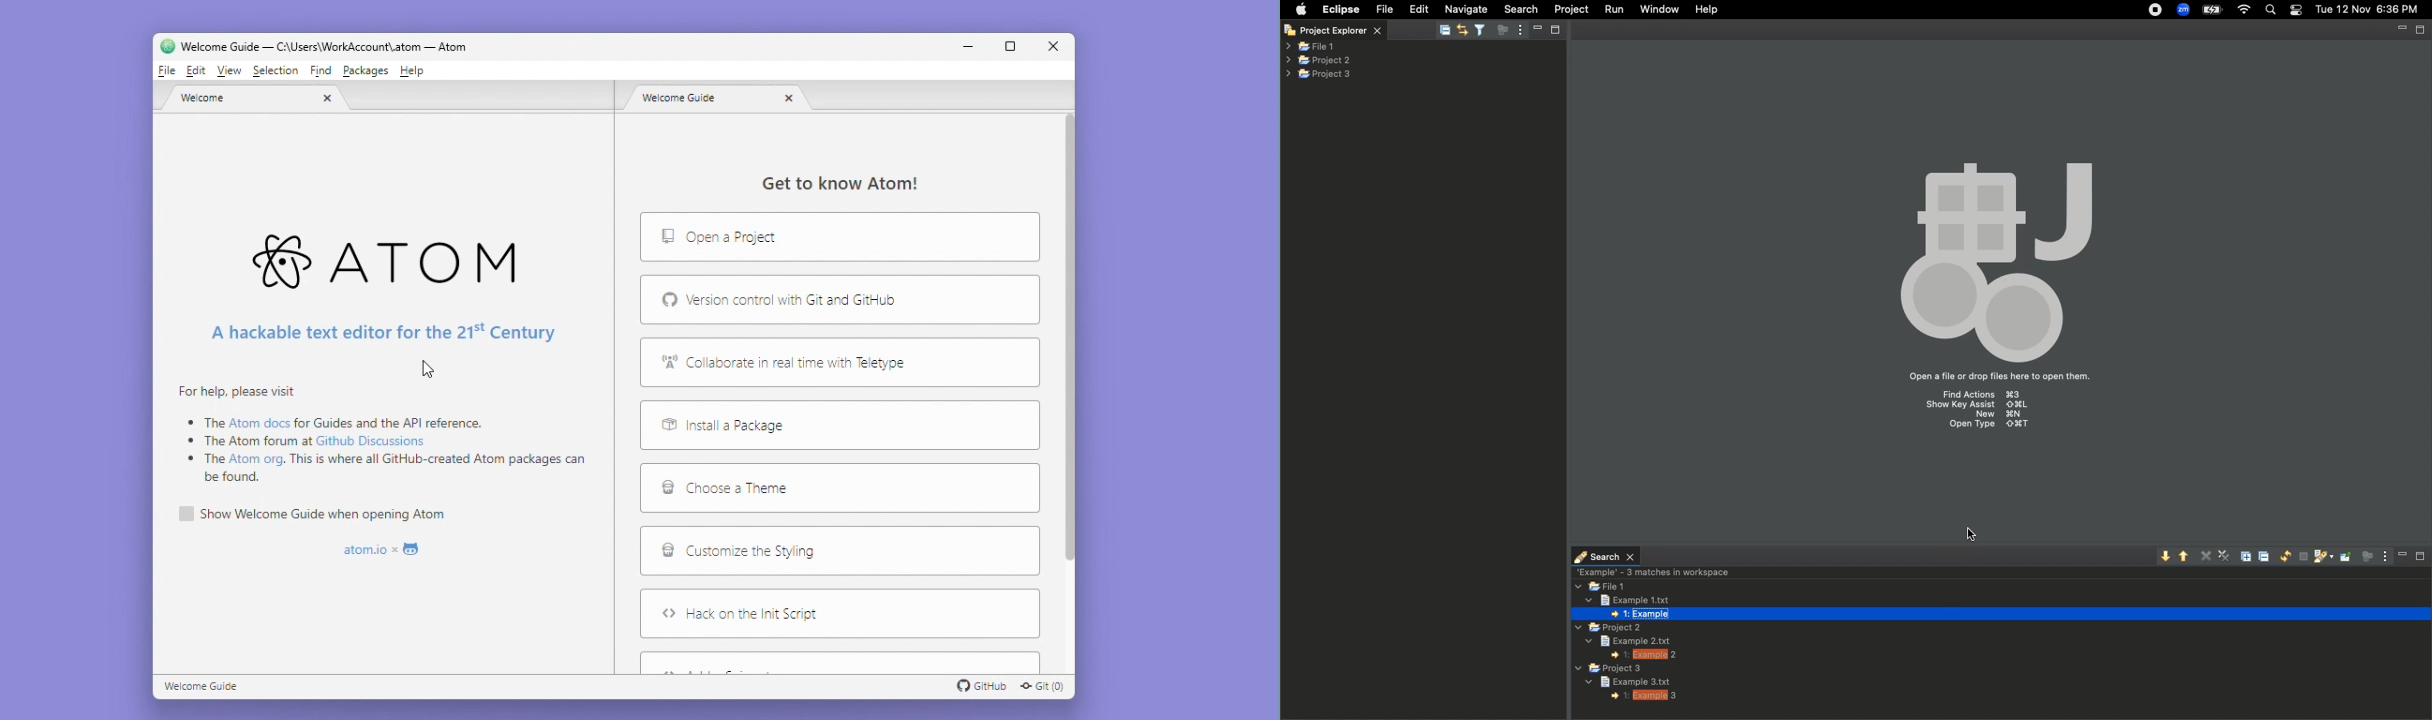 This screenshot has width=2436, height=728. I want to click on Hack on the init script, so click(825, 615).